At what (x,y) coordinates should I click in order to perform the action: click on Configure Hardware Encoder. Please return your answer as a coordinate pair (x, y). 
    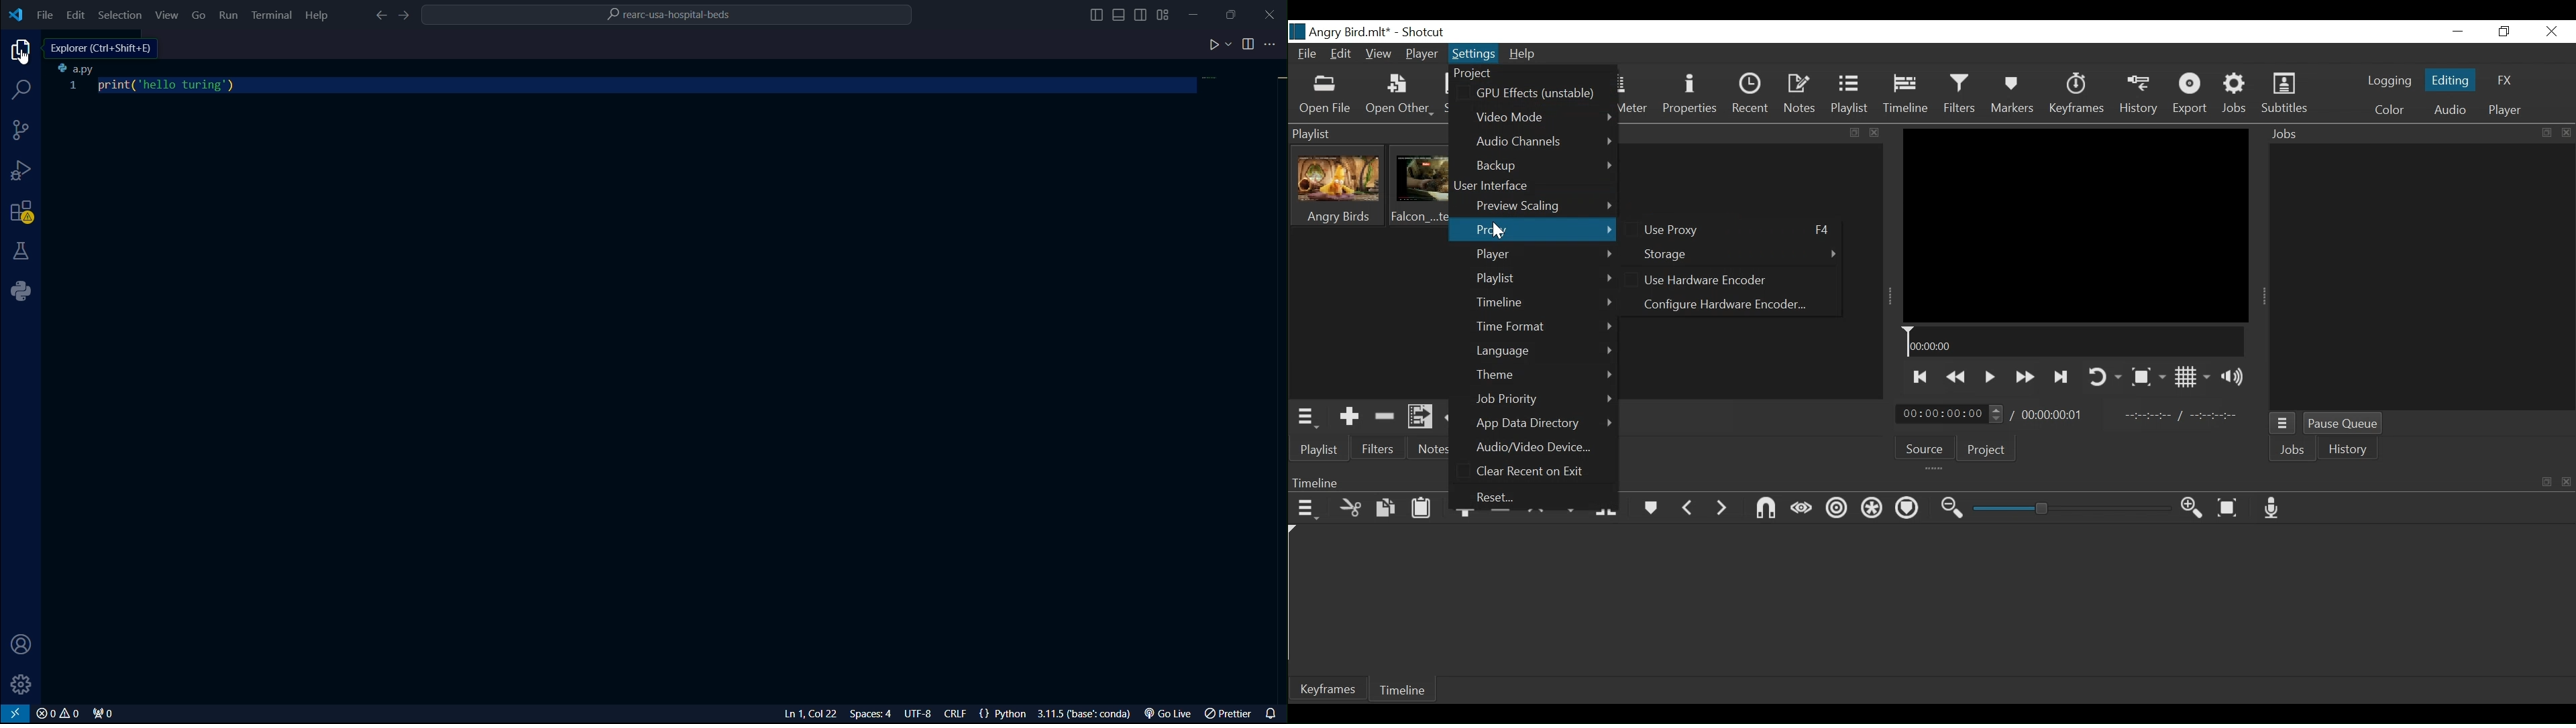
    Looking at the image, I should click on (1727, 304).